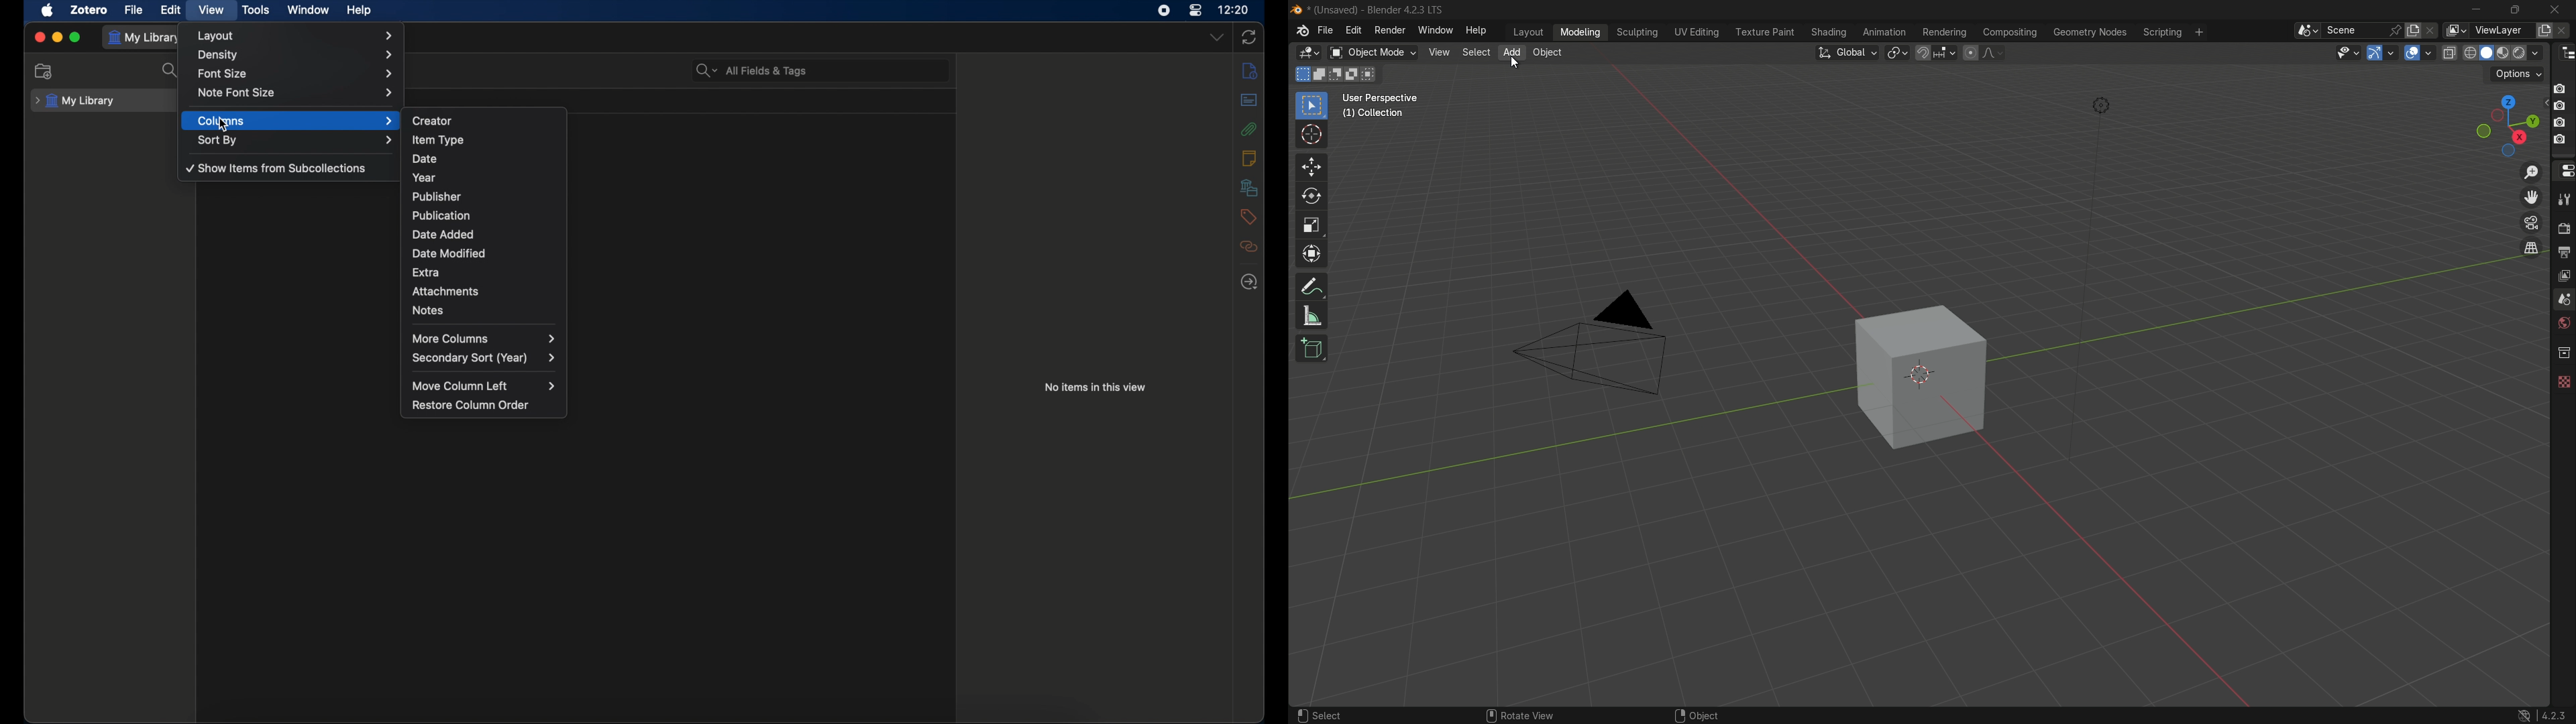 The image size is (2576, 728). I want to click on toggle x ray, so click(2448, 52).